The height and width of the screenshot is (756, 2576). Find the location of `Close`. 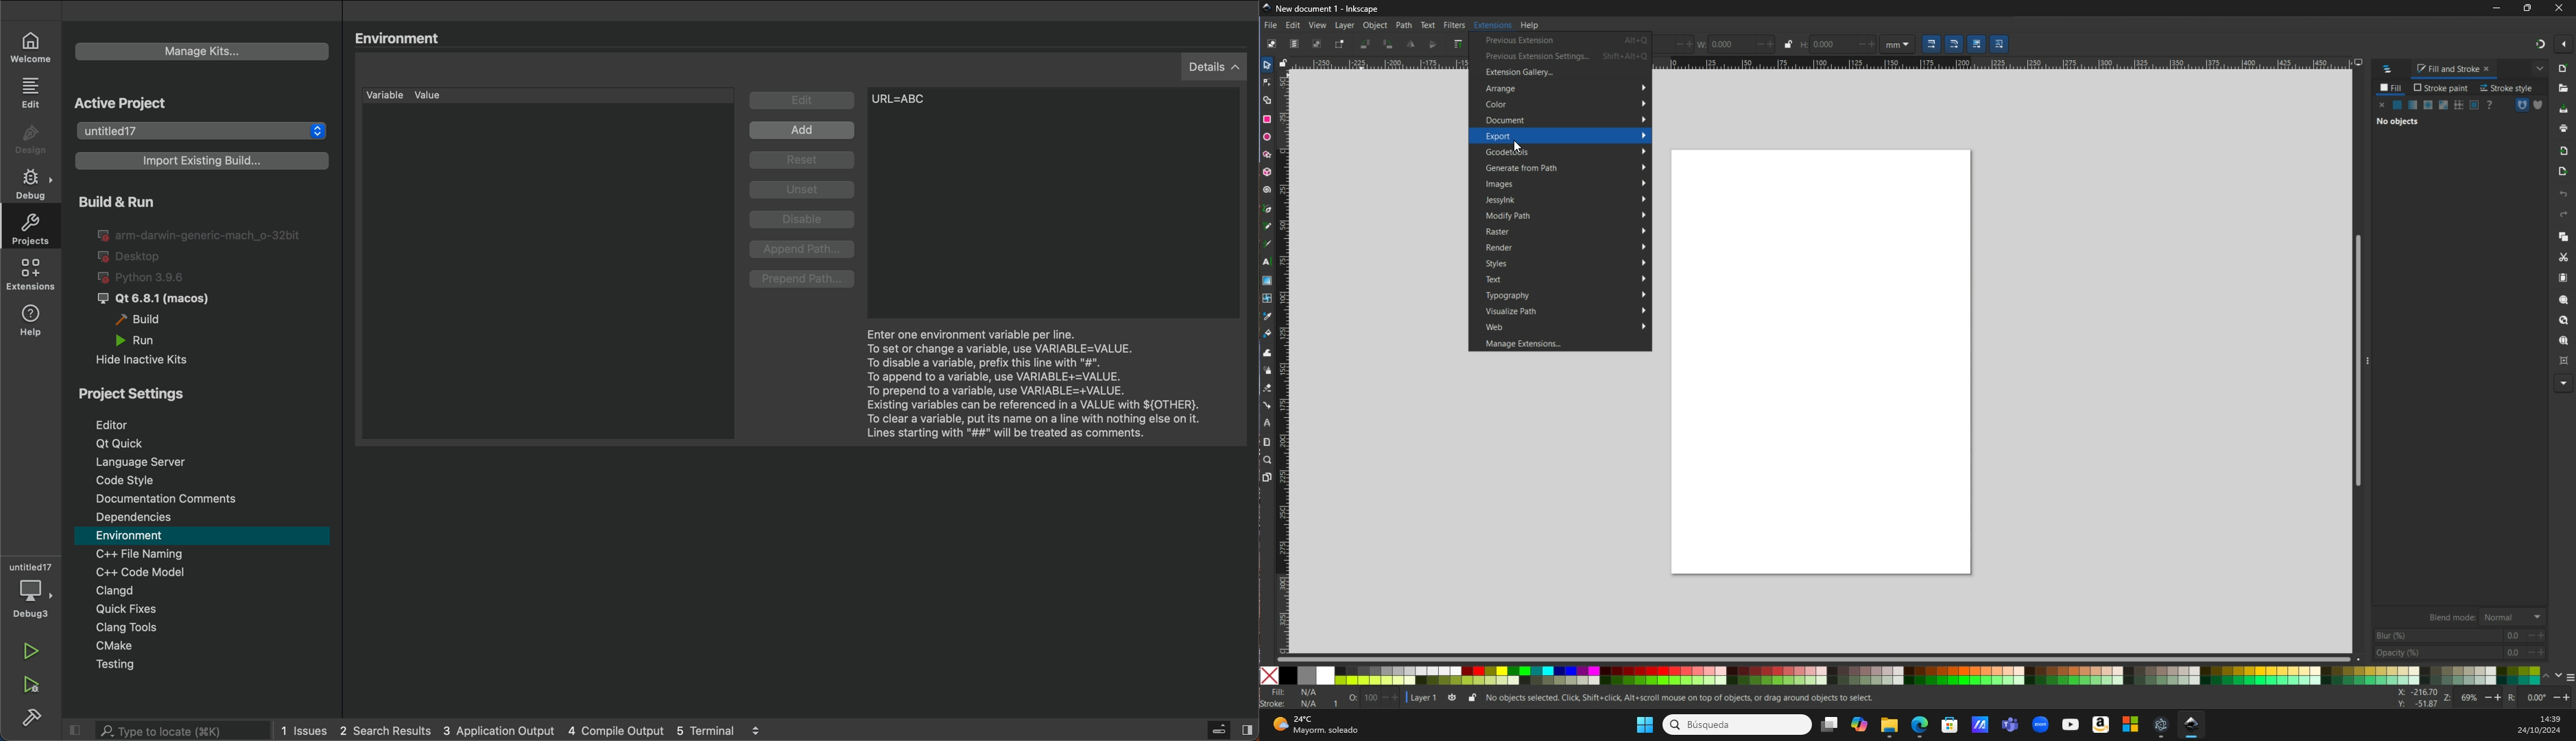

Close is located at coordinates (1271, 676).